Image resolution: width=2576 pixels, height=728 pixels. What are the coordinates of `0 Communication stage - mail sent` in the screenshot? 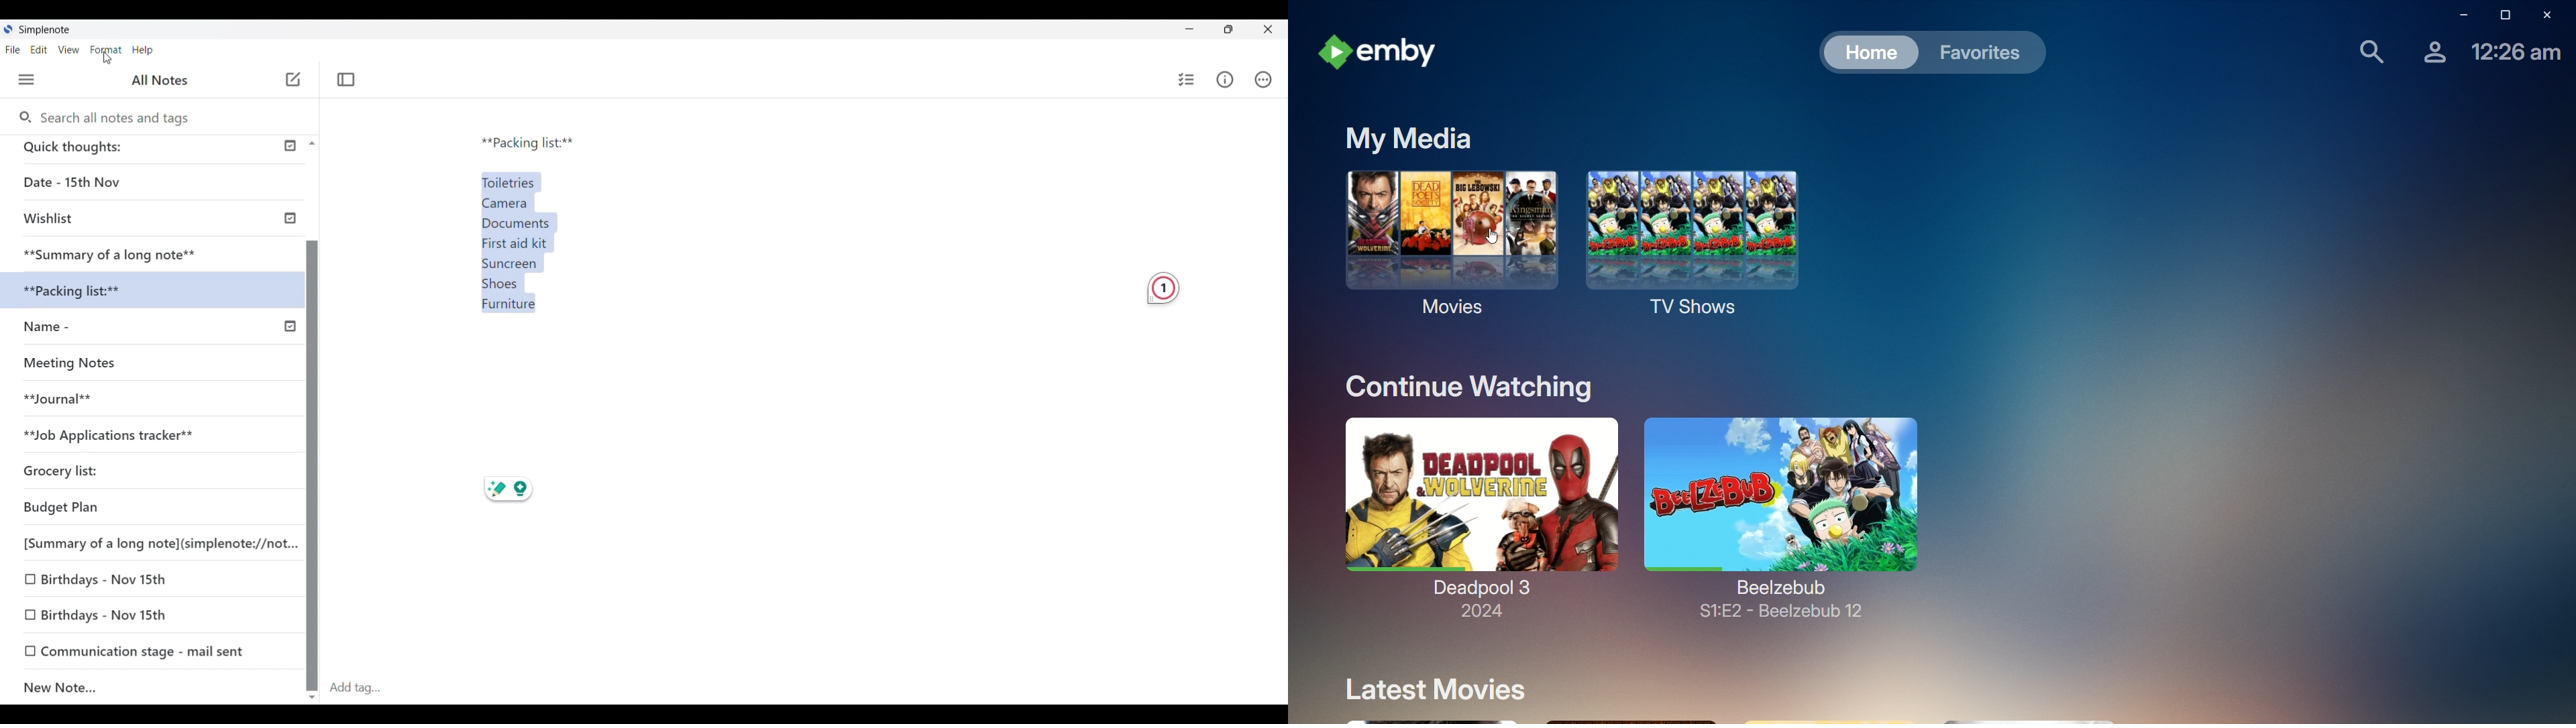 It's located at (136, 651).